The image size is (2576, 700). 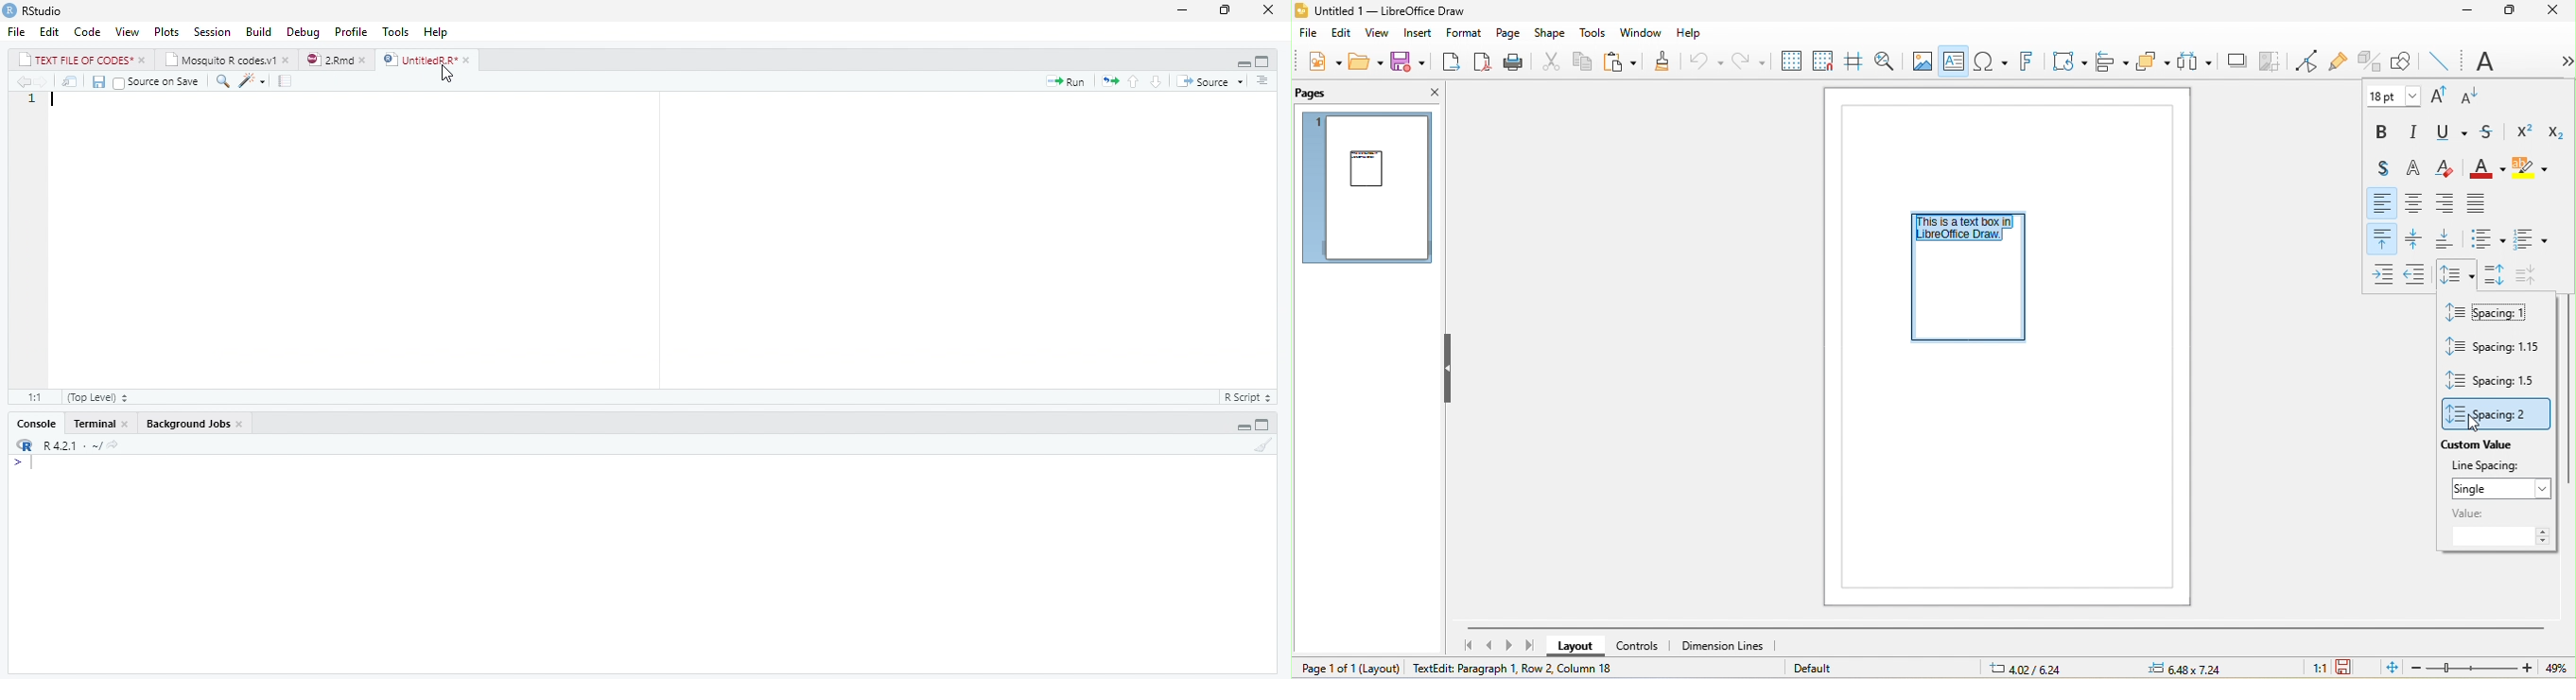 I want to click on apply outline, so click(x=2417, y=168).